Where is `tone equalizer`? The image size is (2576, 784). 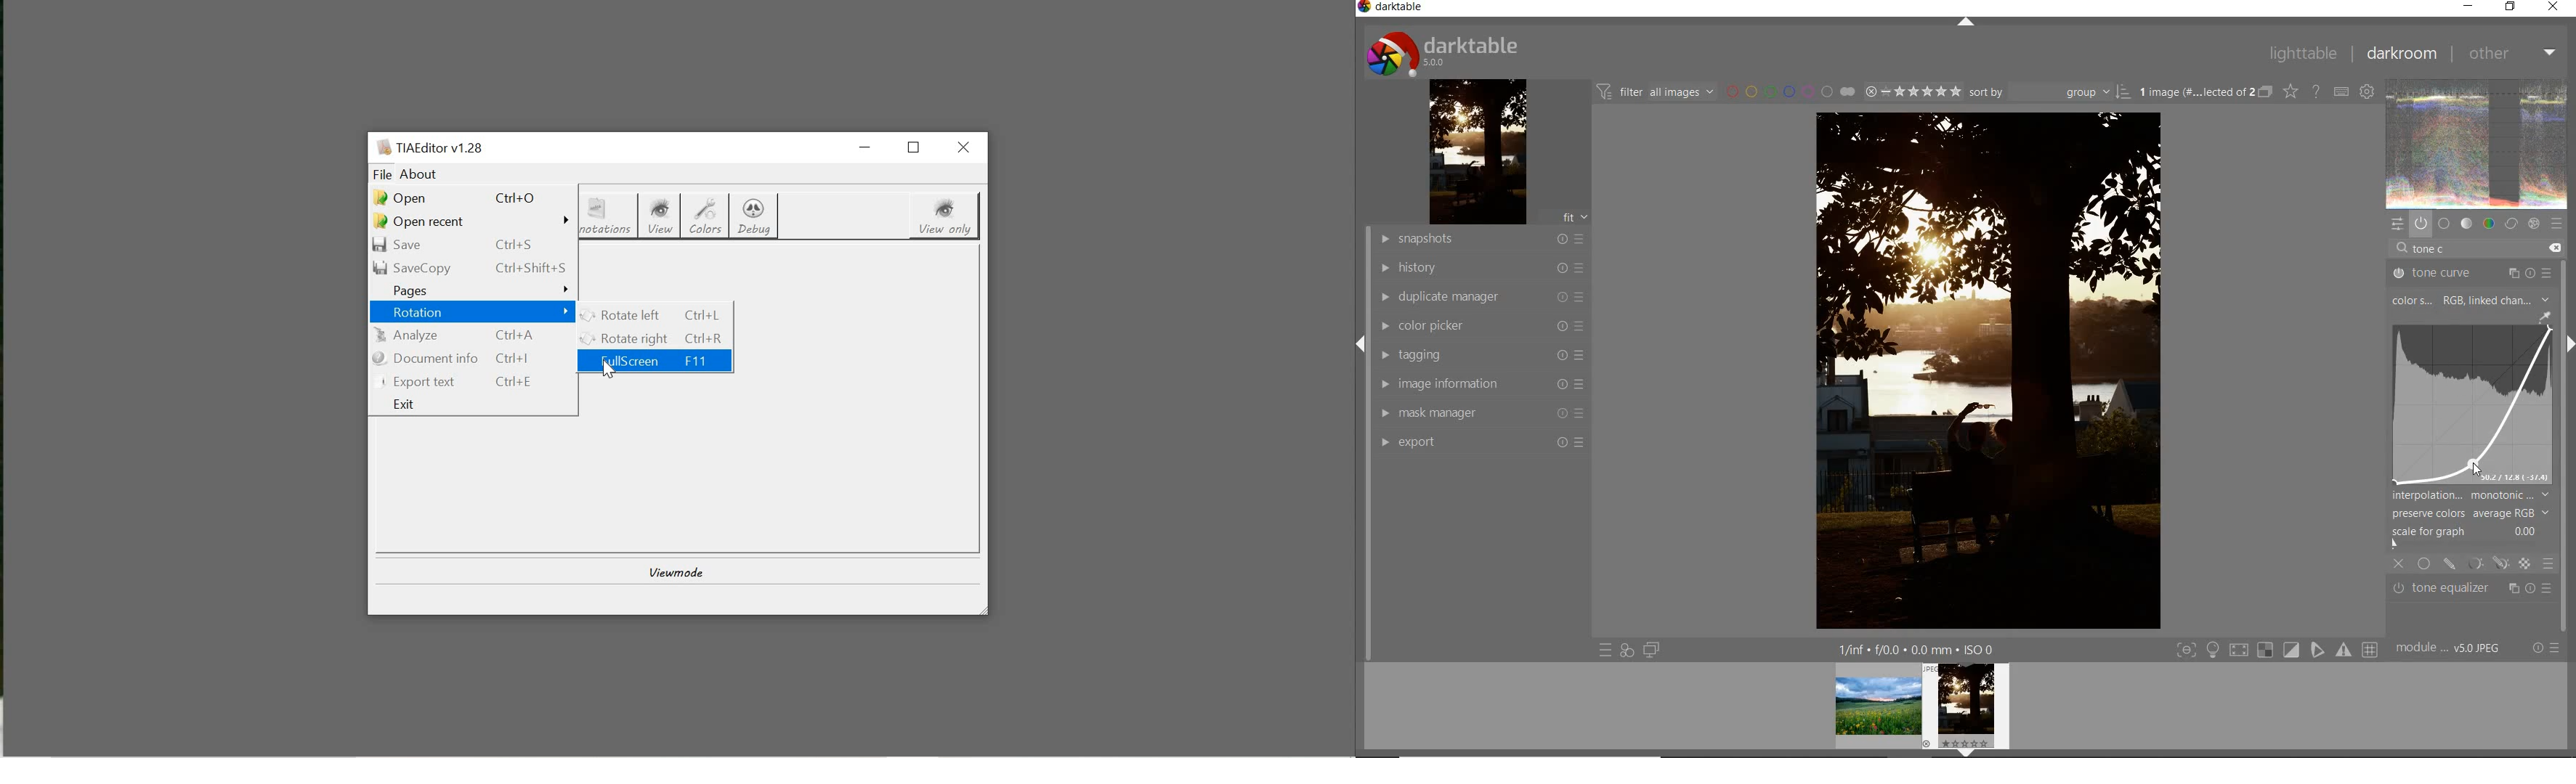 tone equalizer is located at coordinates (2470, 588).